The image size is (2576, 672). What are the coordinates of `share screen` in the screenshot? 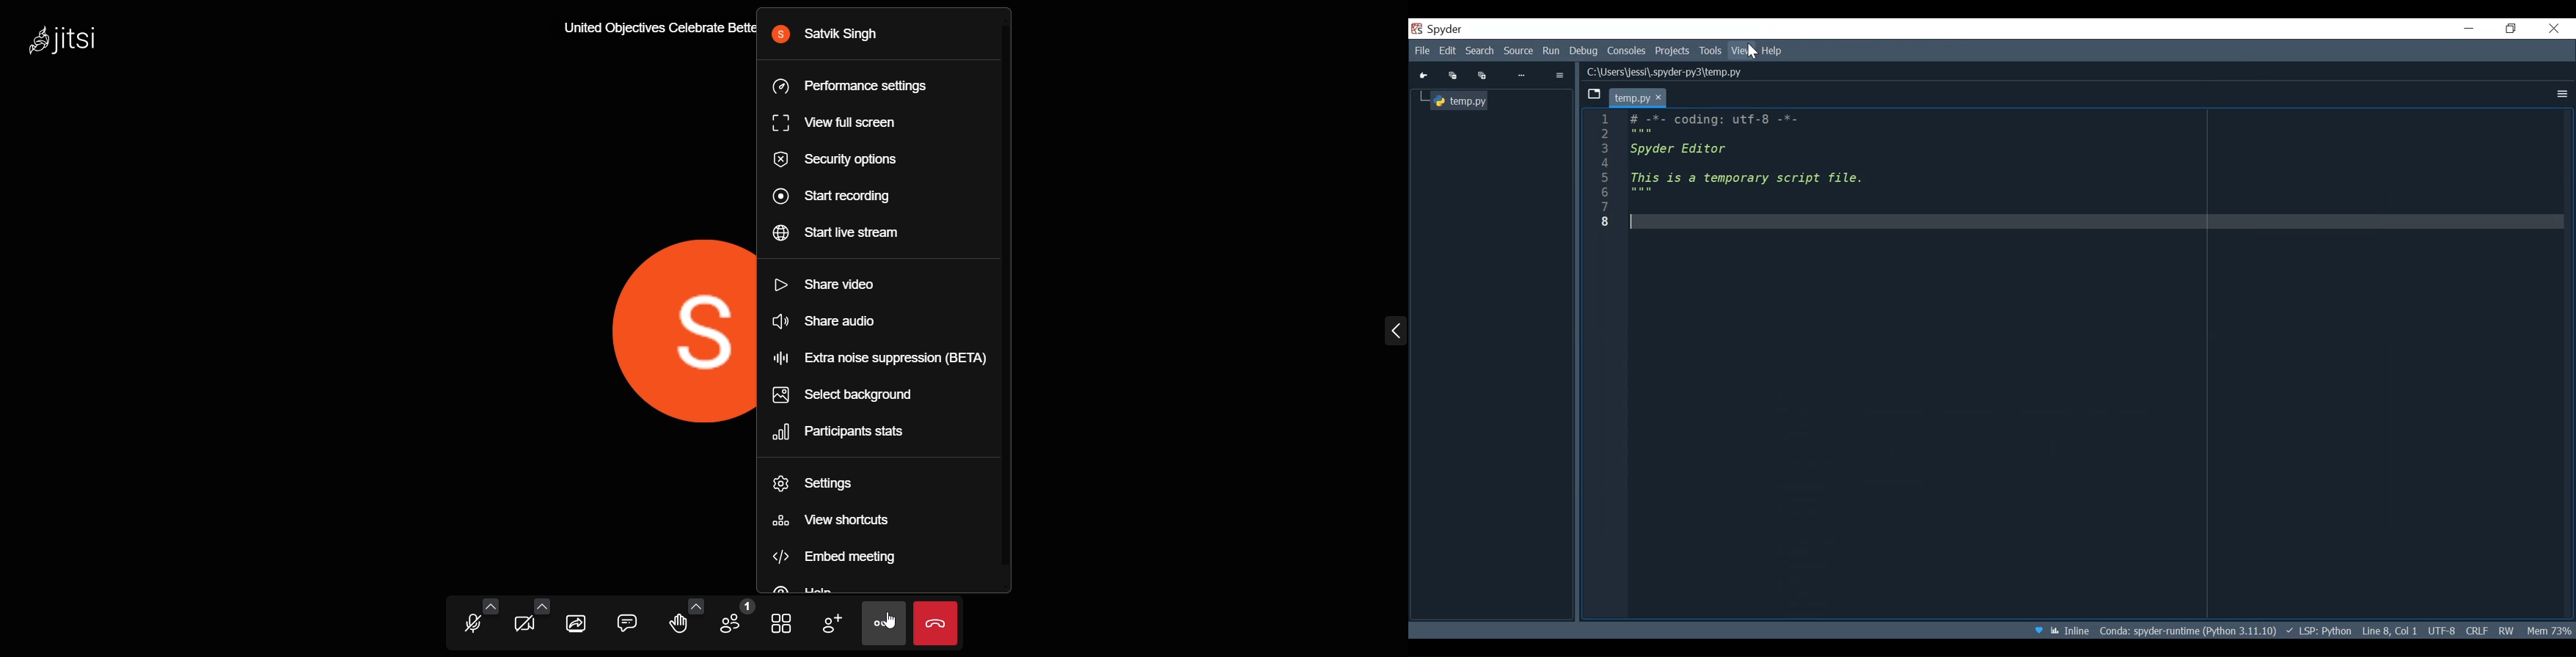 It's located at (577, 624).